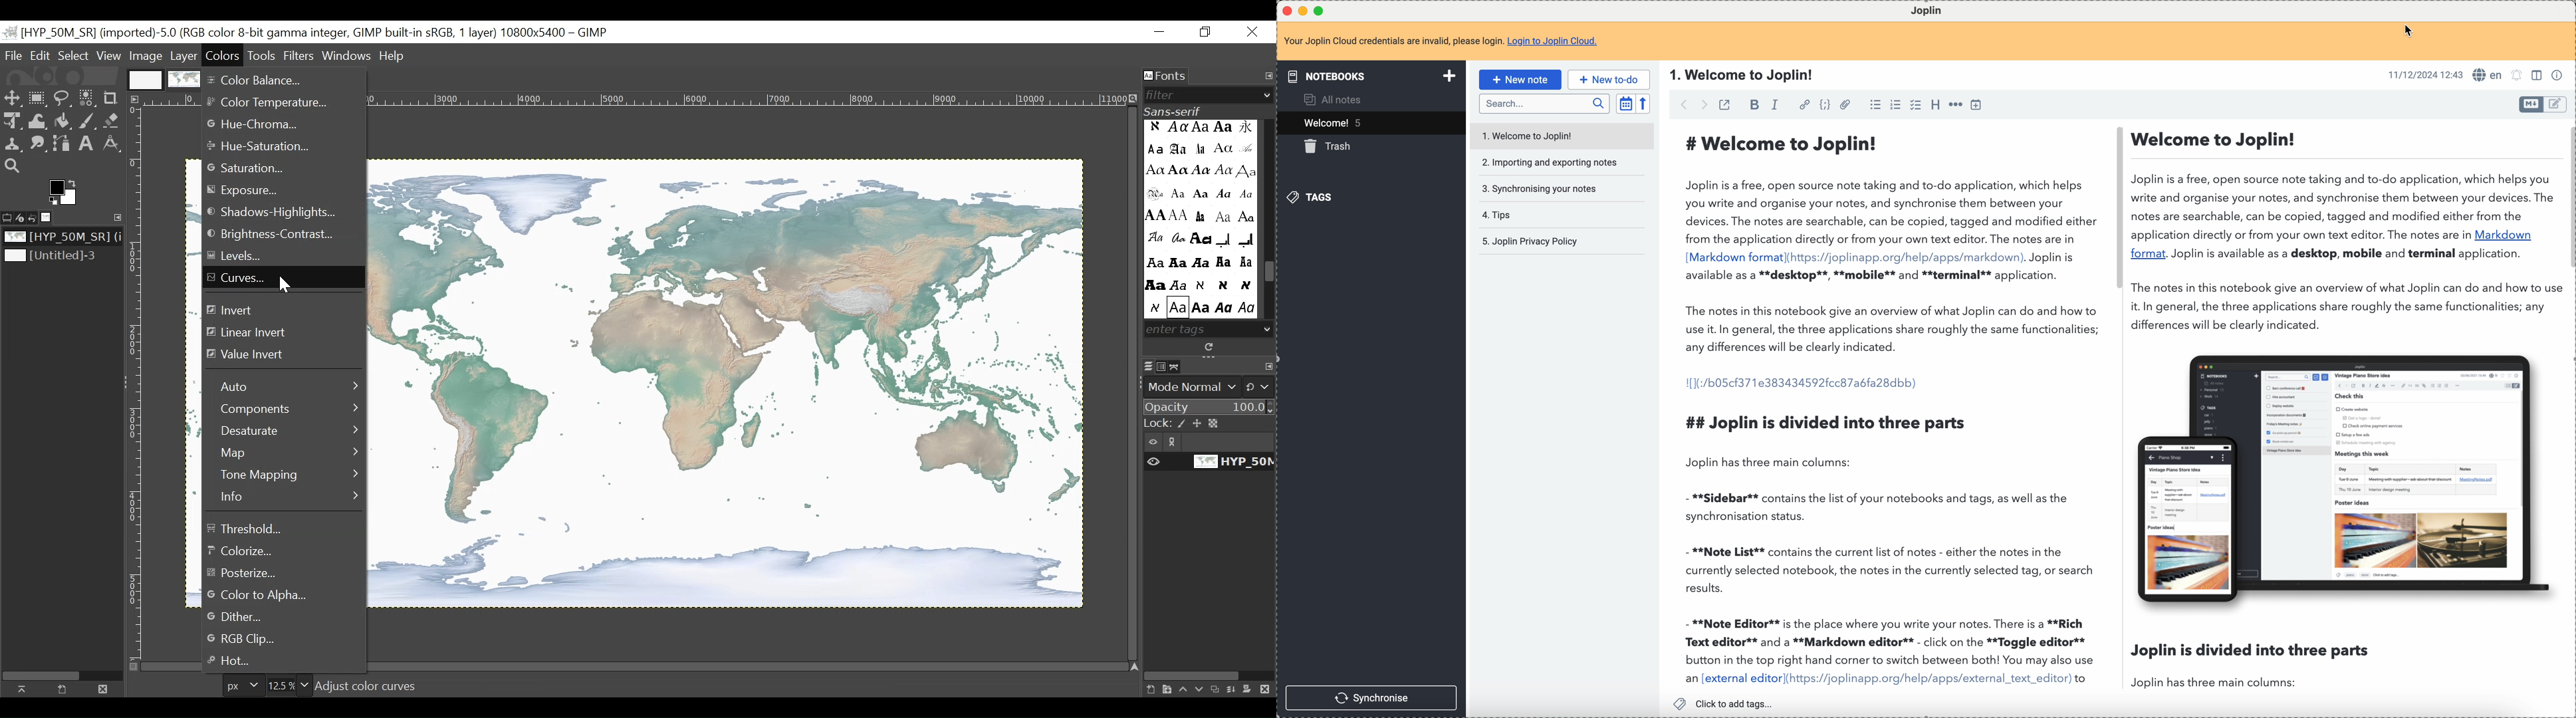 Image resolution: width=2576 pixels, height=728 pixels. Describe the element at coordinates (1372, 697) in the screenshot. I see `synchronise` at that location.